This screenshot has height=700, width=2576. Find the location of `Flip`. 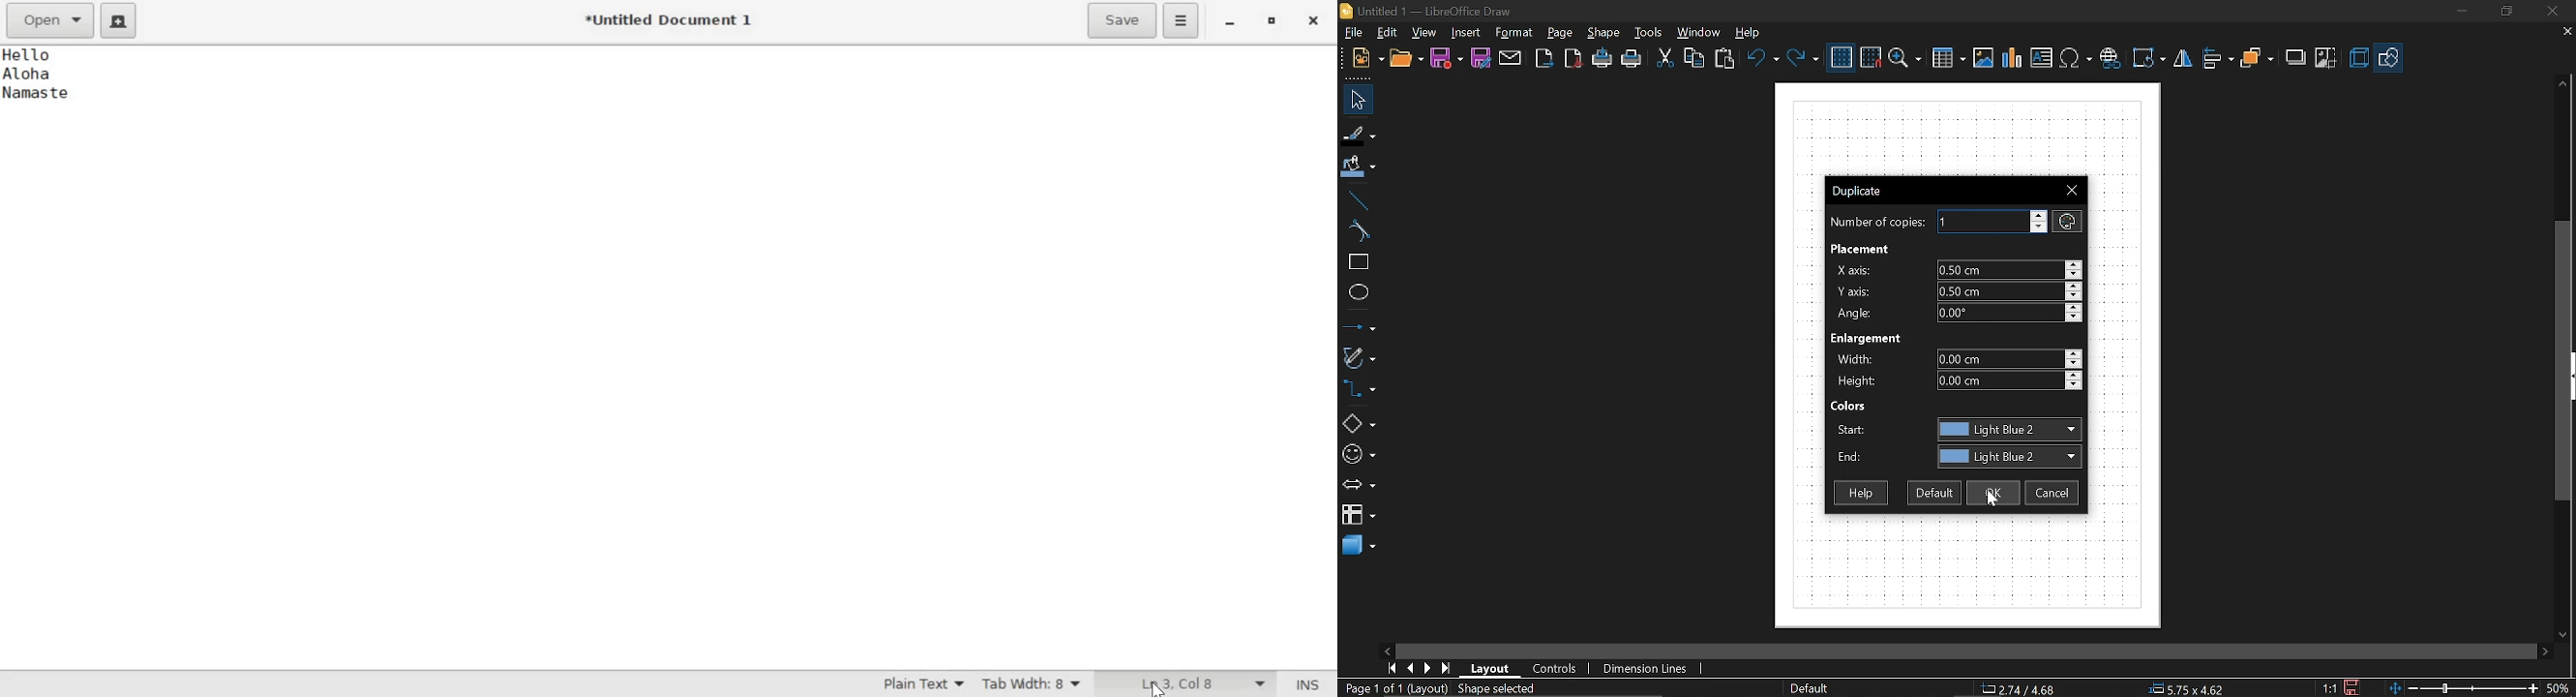

Flip is located at coordinates (2185, 59).